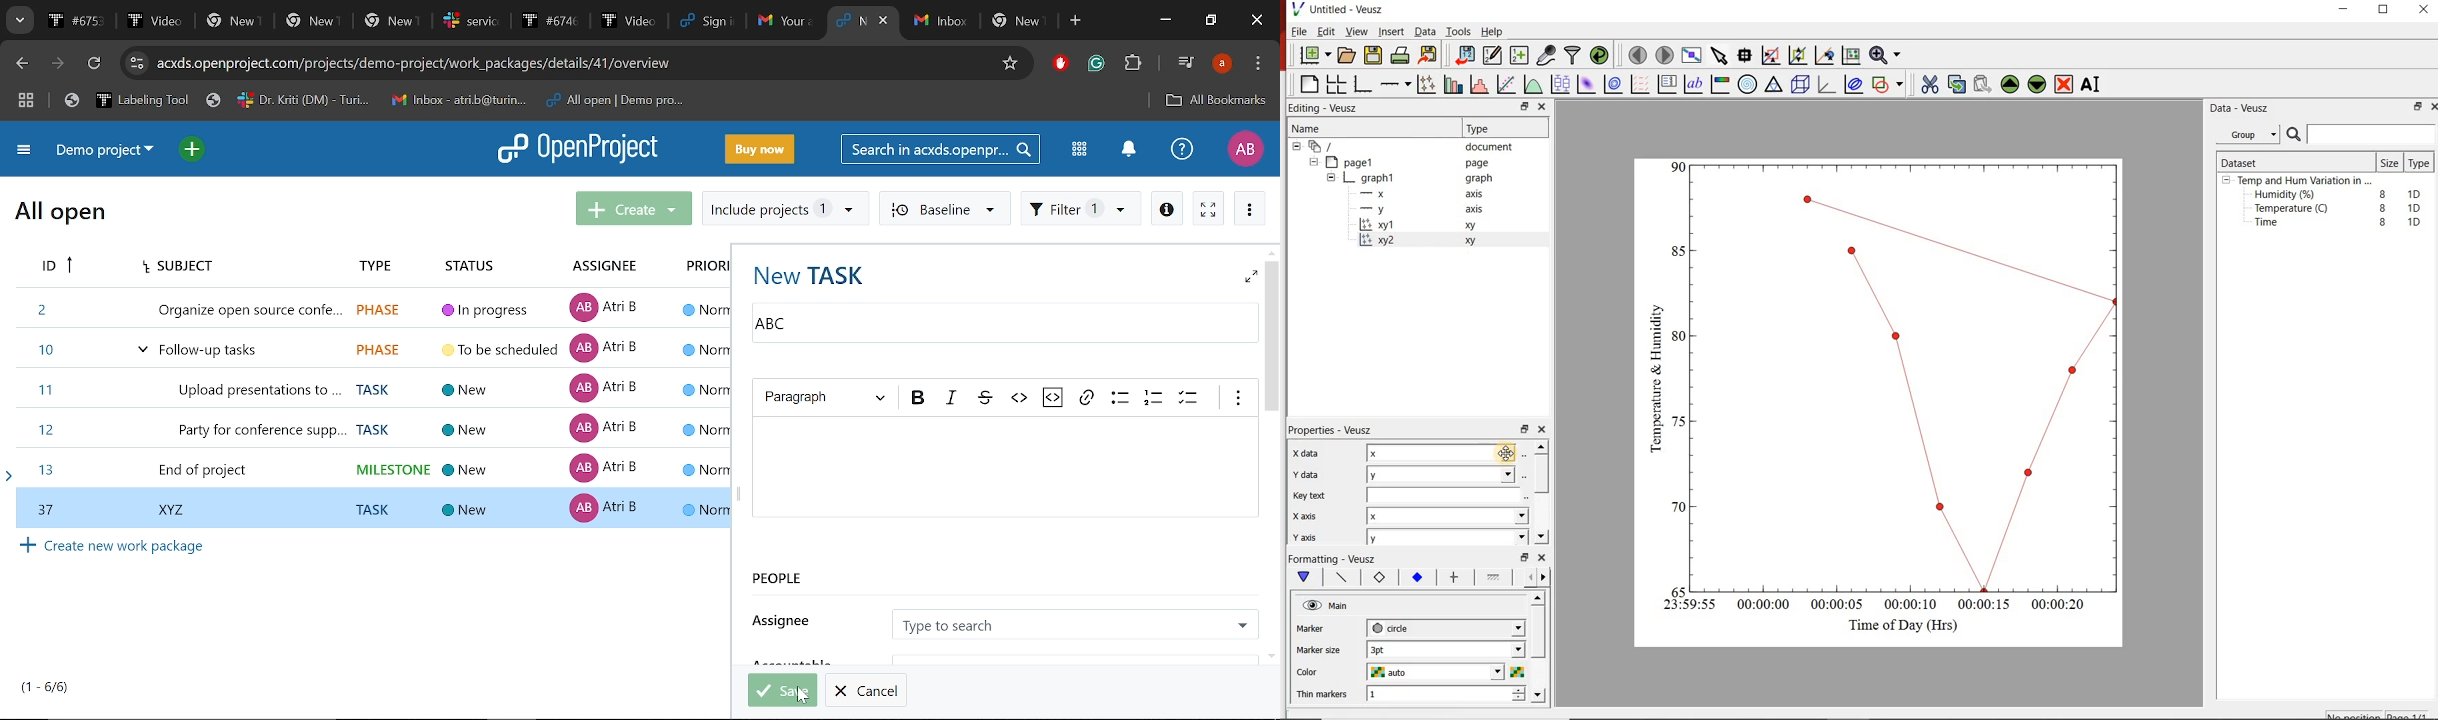 This screenshot has width=2464, height=728. Describe the element at coordinates (1391, 672) in the screenshot. I see `auto` at that location.